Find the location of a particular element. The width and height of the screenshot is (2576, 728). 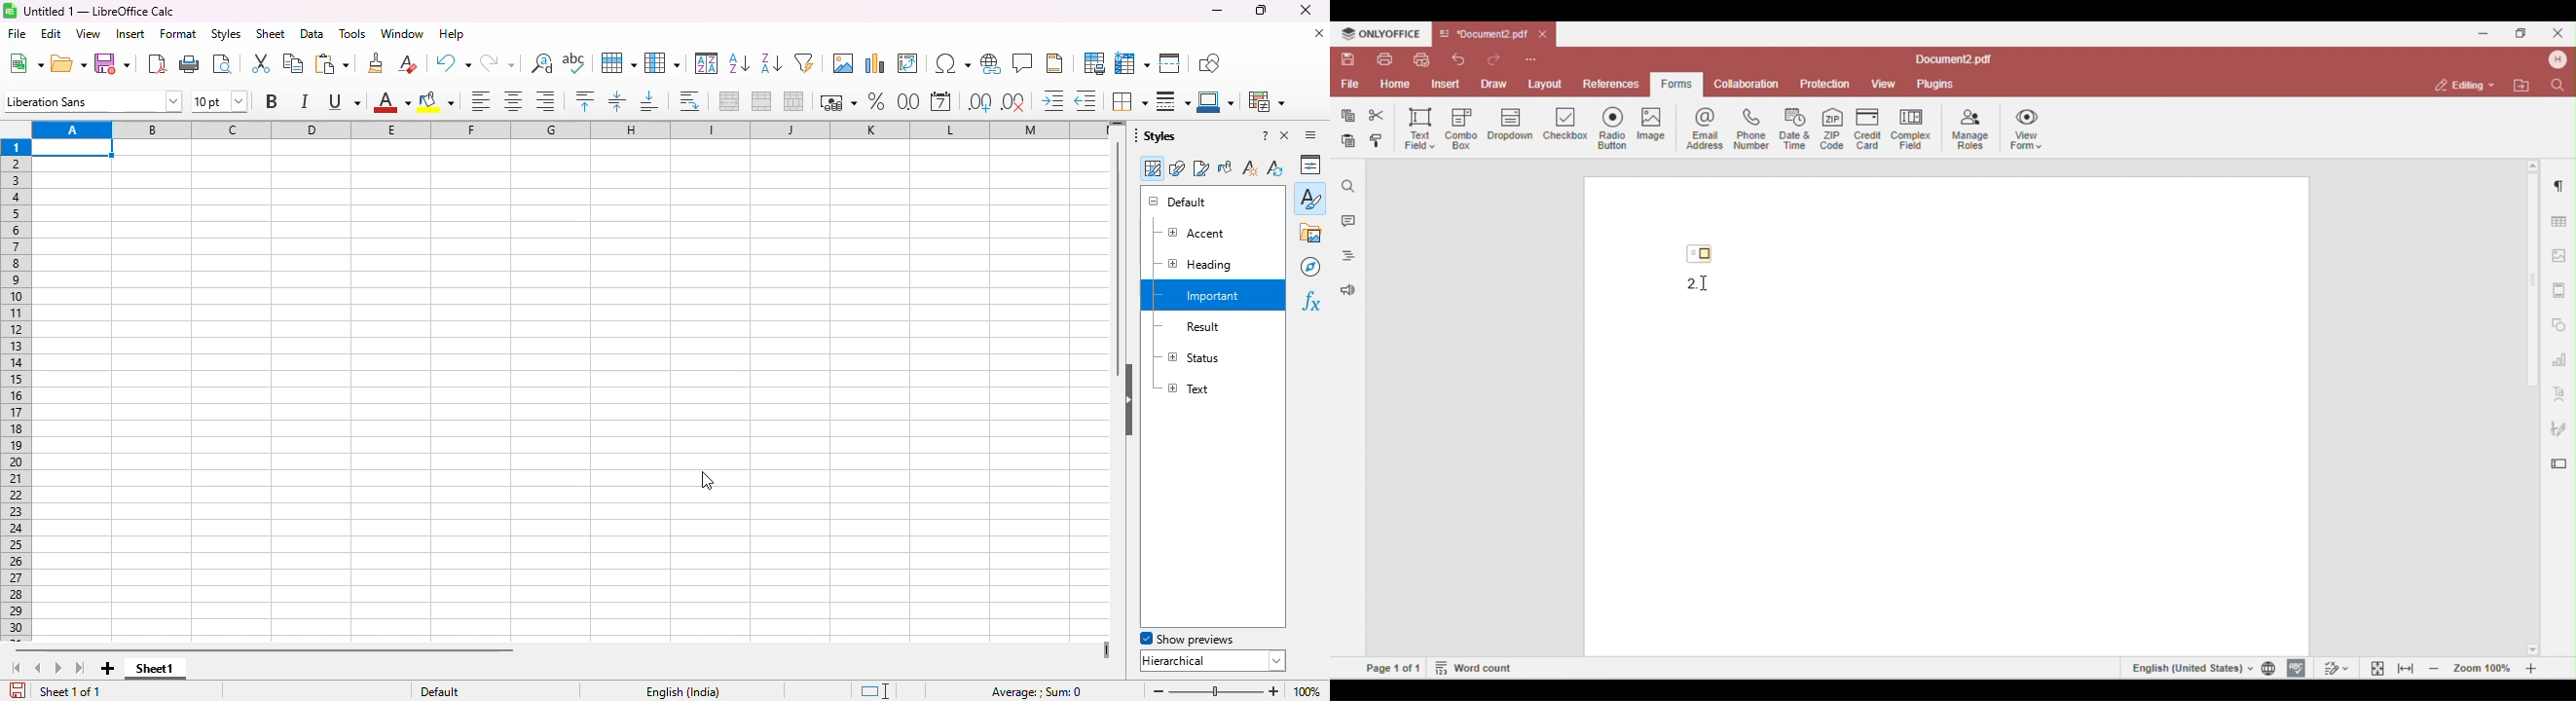

underline is located at coordinates (344, 102).